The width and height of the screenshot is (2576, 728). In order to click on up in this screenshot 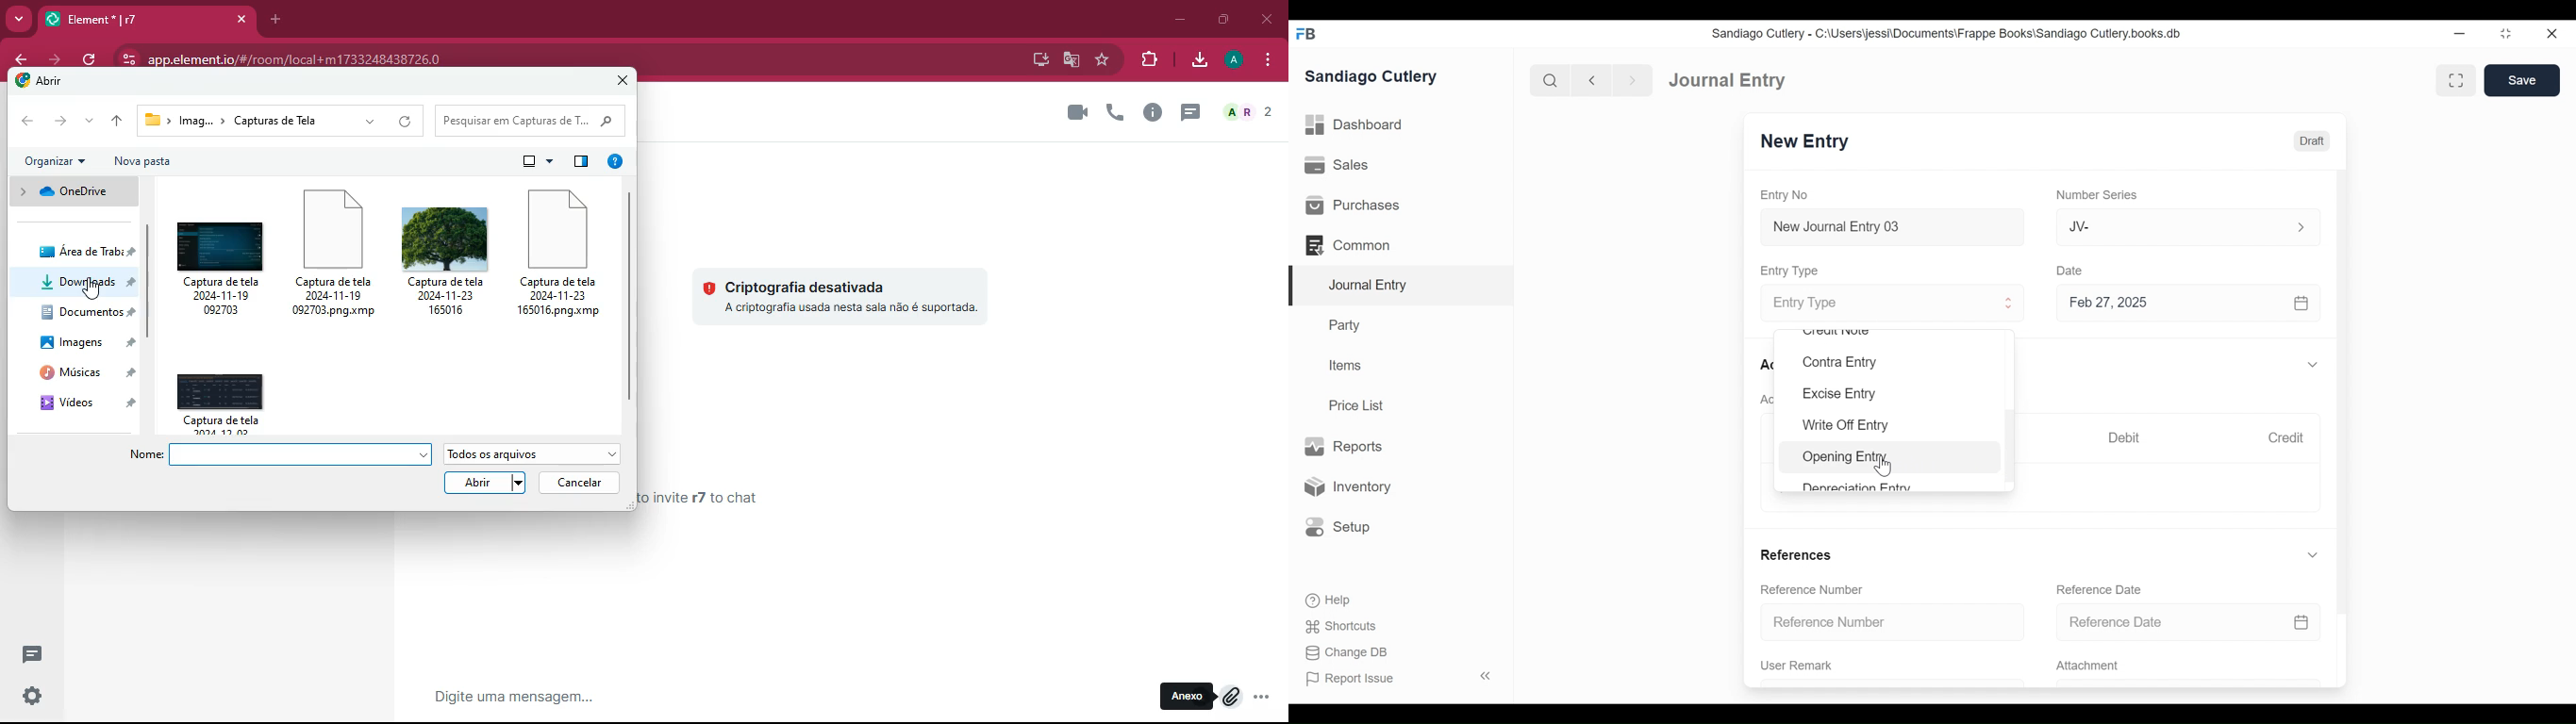, I will do `click(119, 121)`.